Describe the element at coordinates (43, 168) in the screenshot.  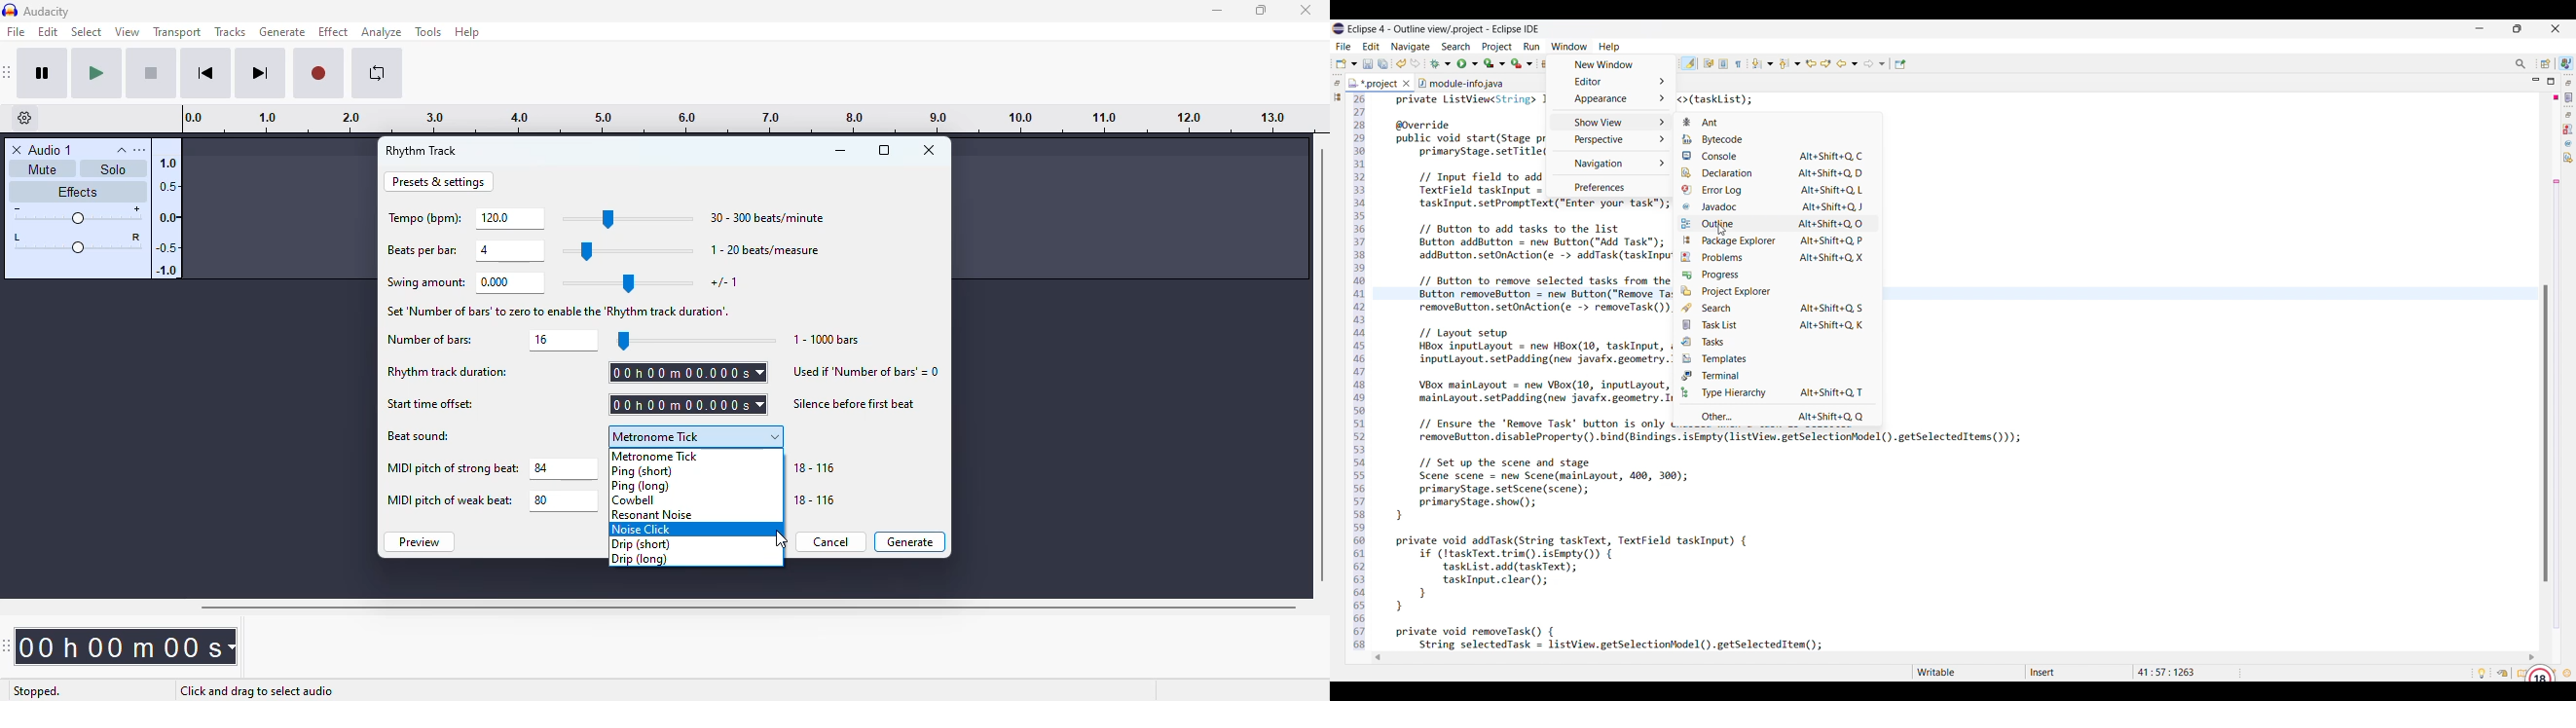
I see `mute` at that location.